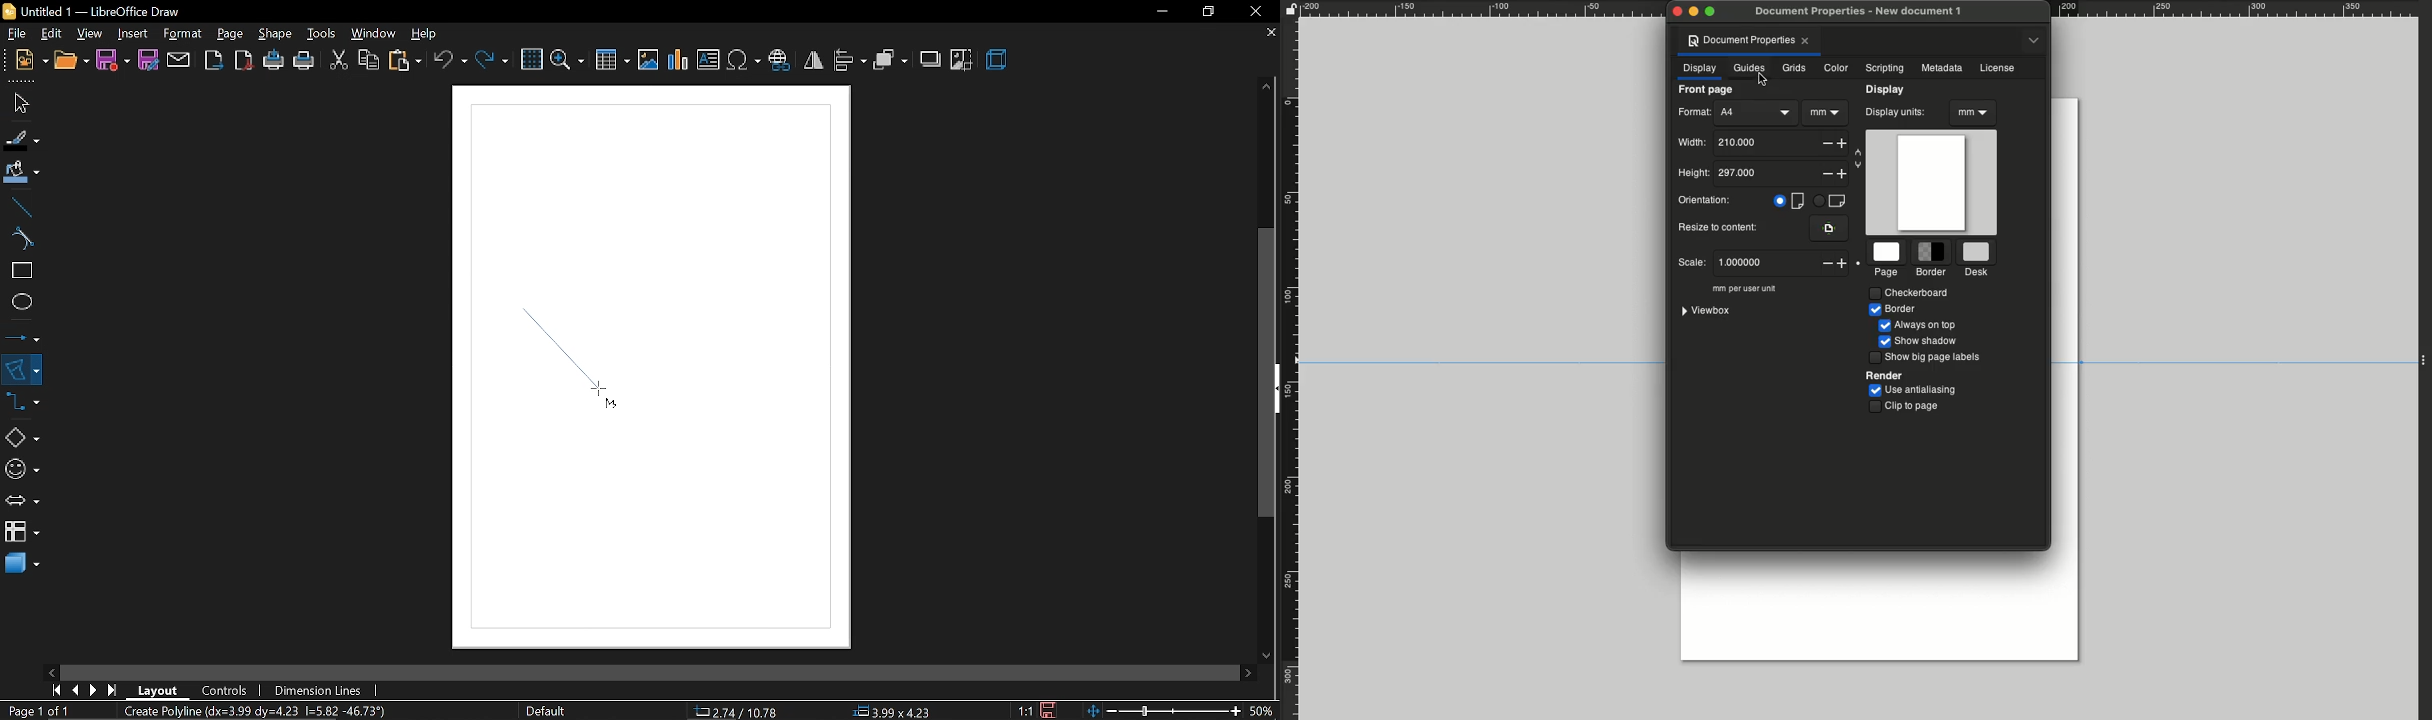 This screenshot has height=728, width=2436. I want to click on page, so click(230, 33).